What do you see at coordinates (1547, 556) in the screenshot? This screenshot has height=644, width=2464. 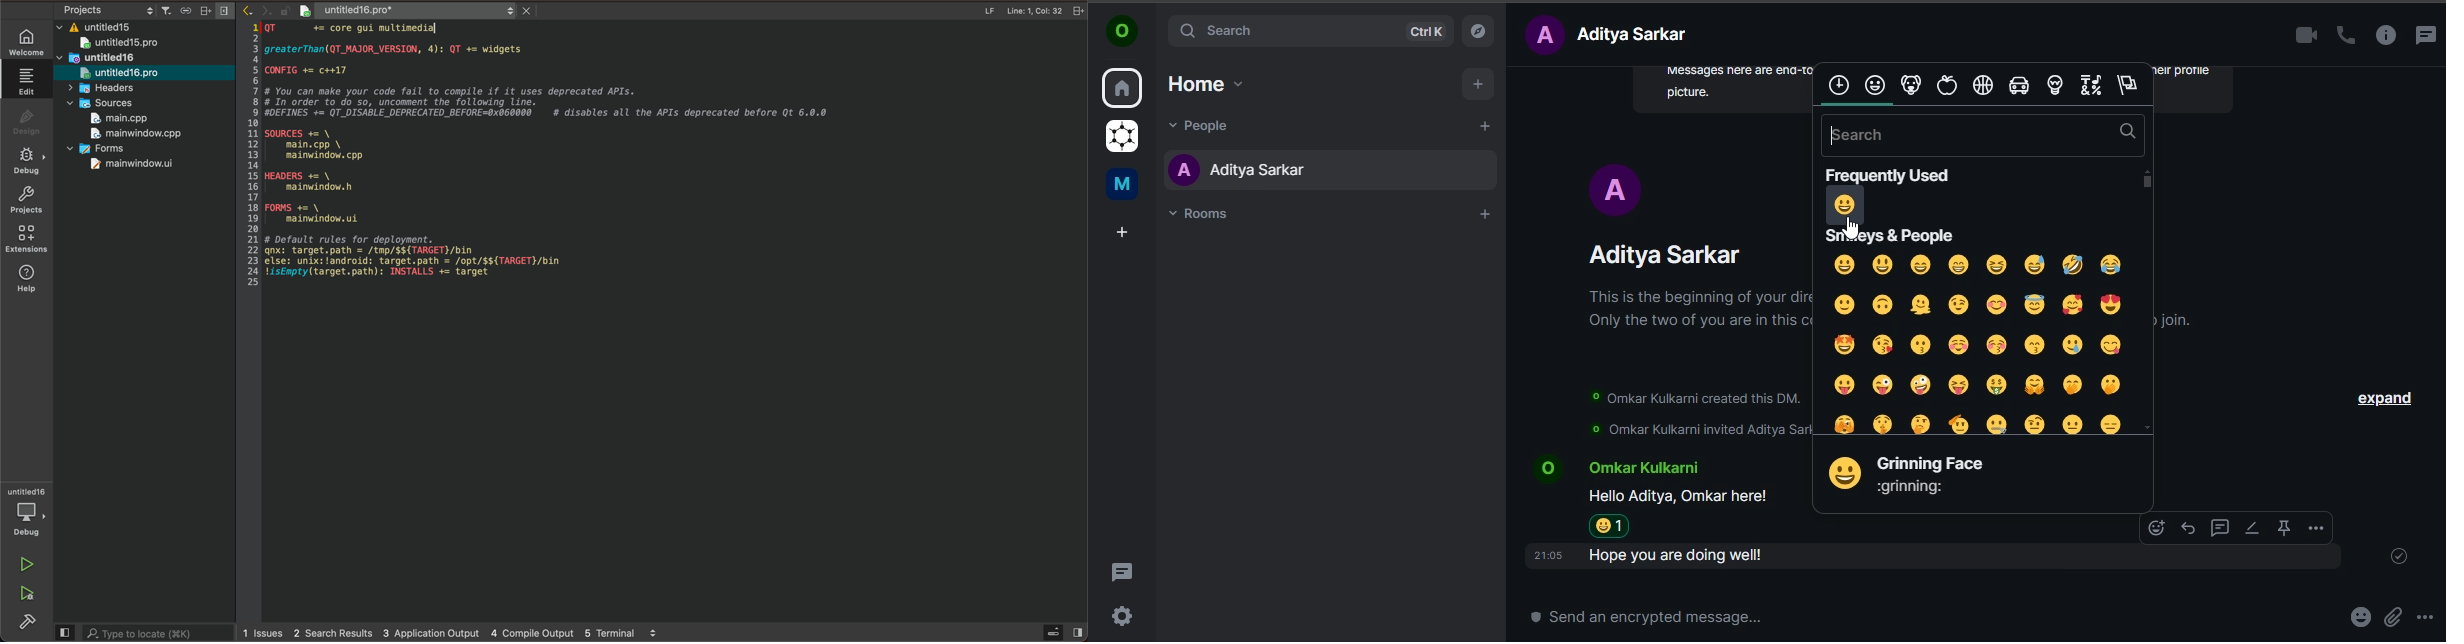 I see `time` at bounding box center [1547, 556].